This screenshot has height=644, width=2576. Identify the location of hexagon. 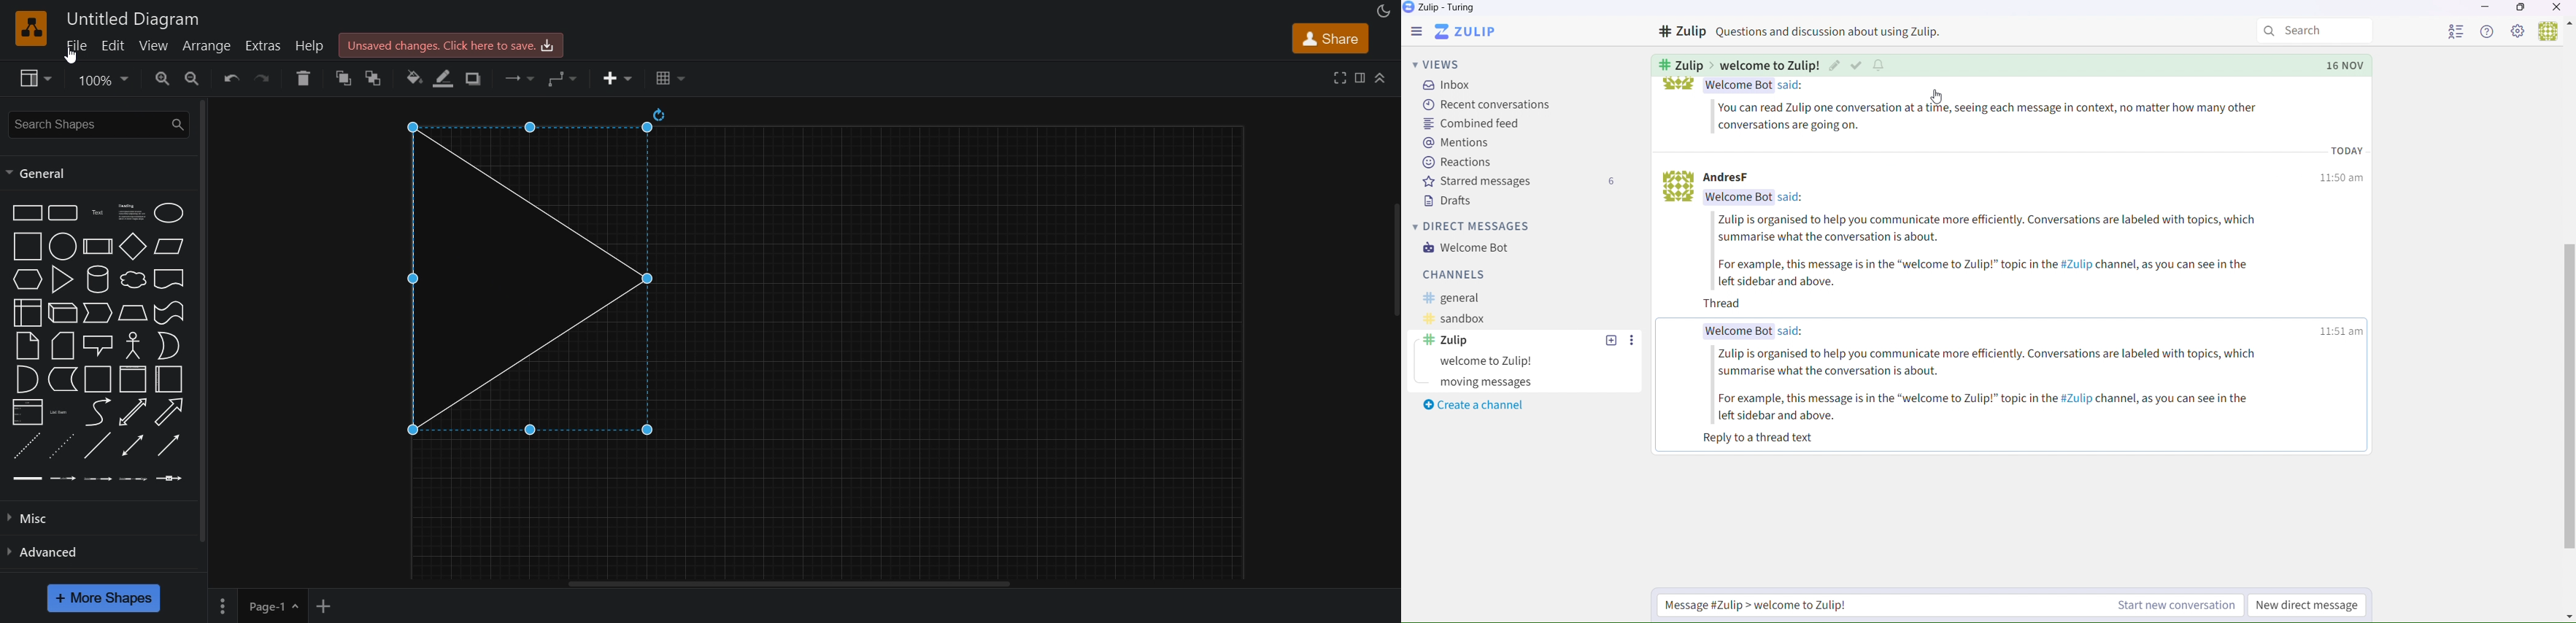
(26, 279).